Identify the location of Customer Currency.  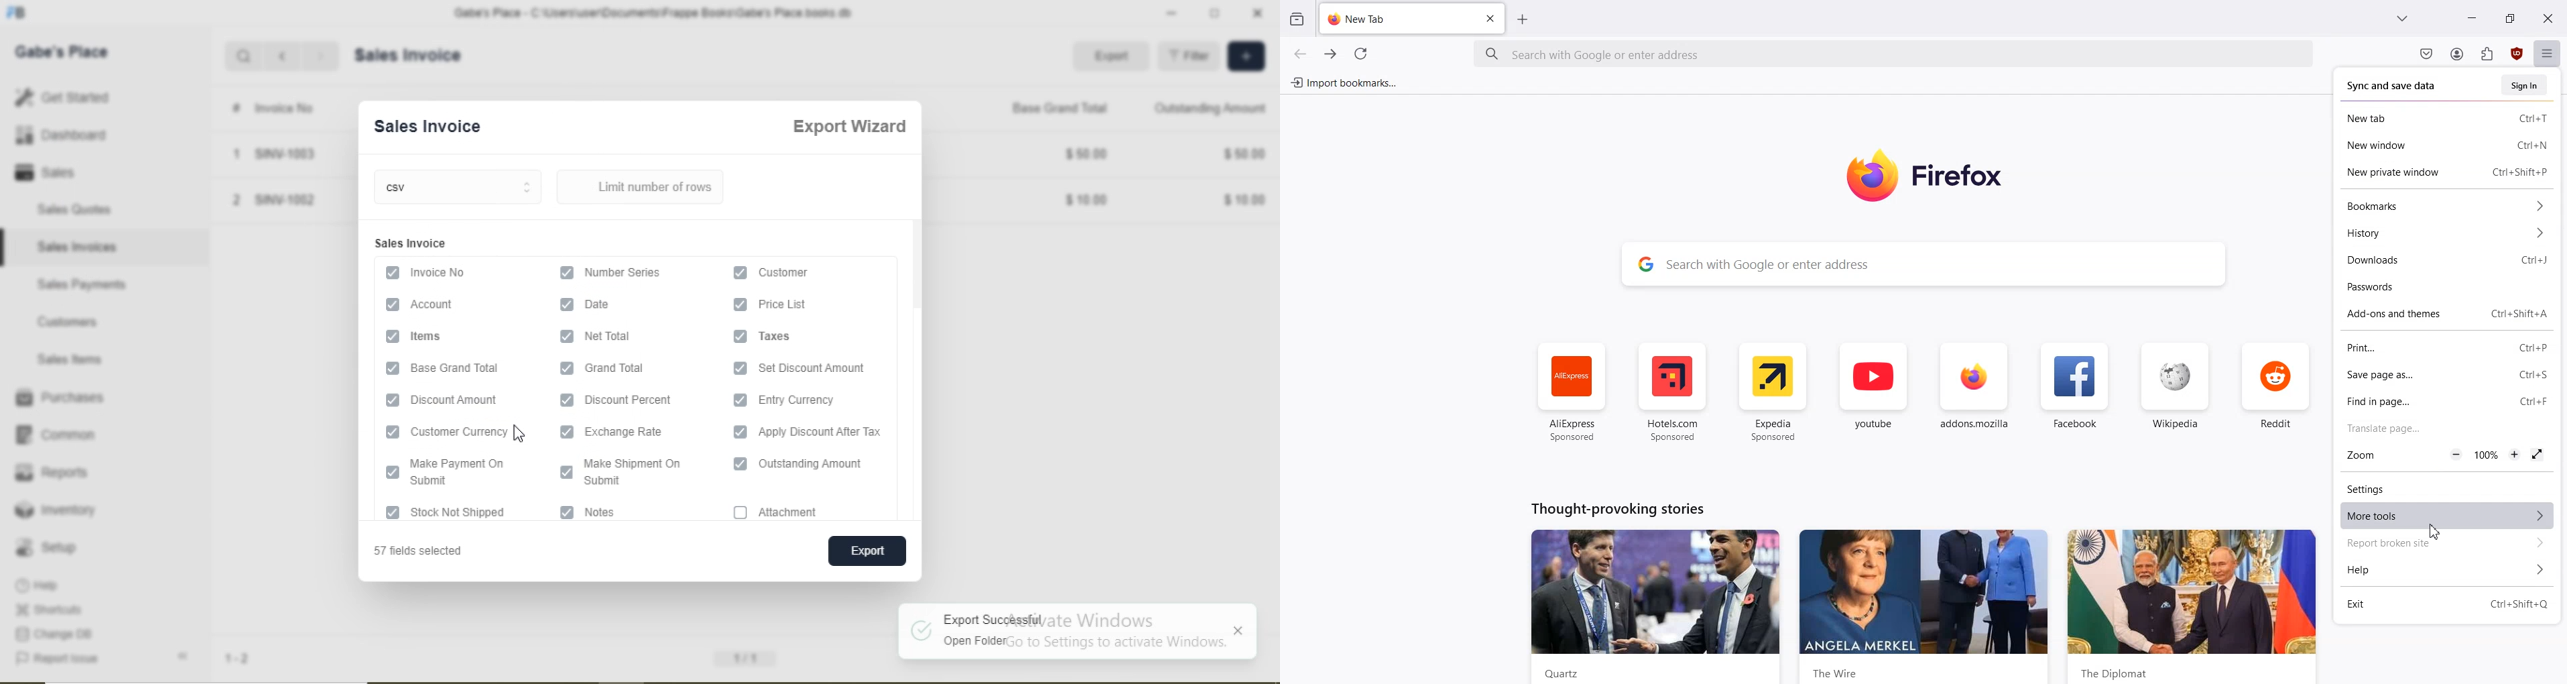
(460, 431).